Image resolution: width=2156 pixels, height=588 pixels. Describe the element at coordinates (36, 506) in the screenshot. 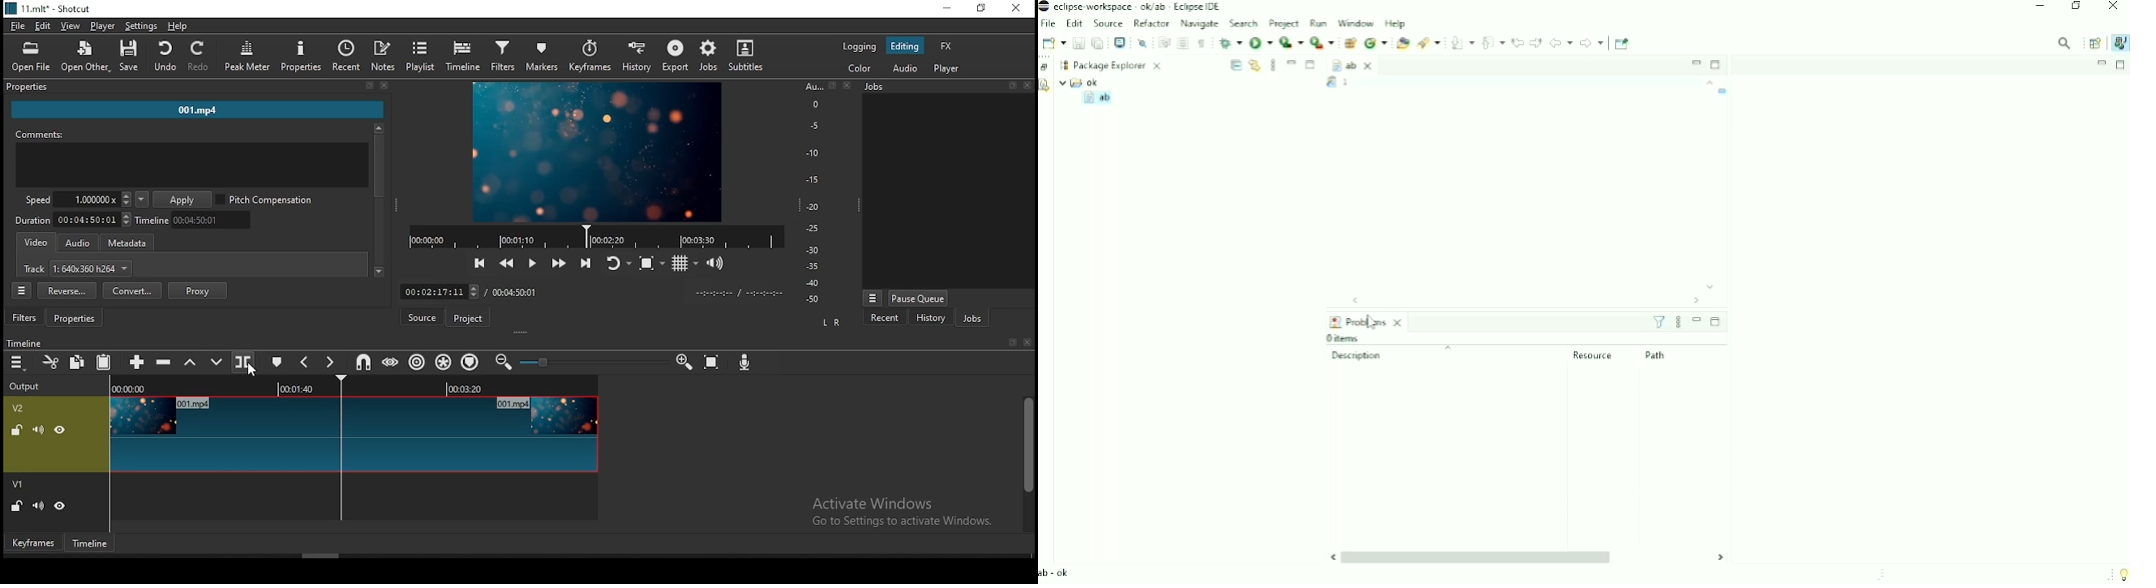

I see `(UN)MUTE` at that location.